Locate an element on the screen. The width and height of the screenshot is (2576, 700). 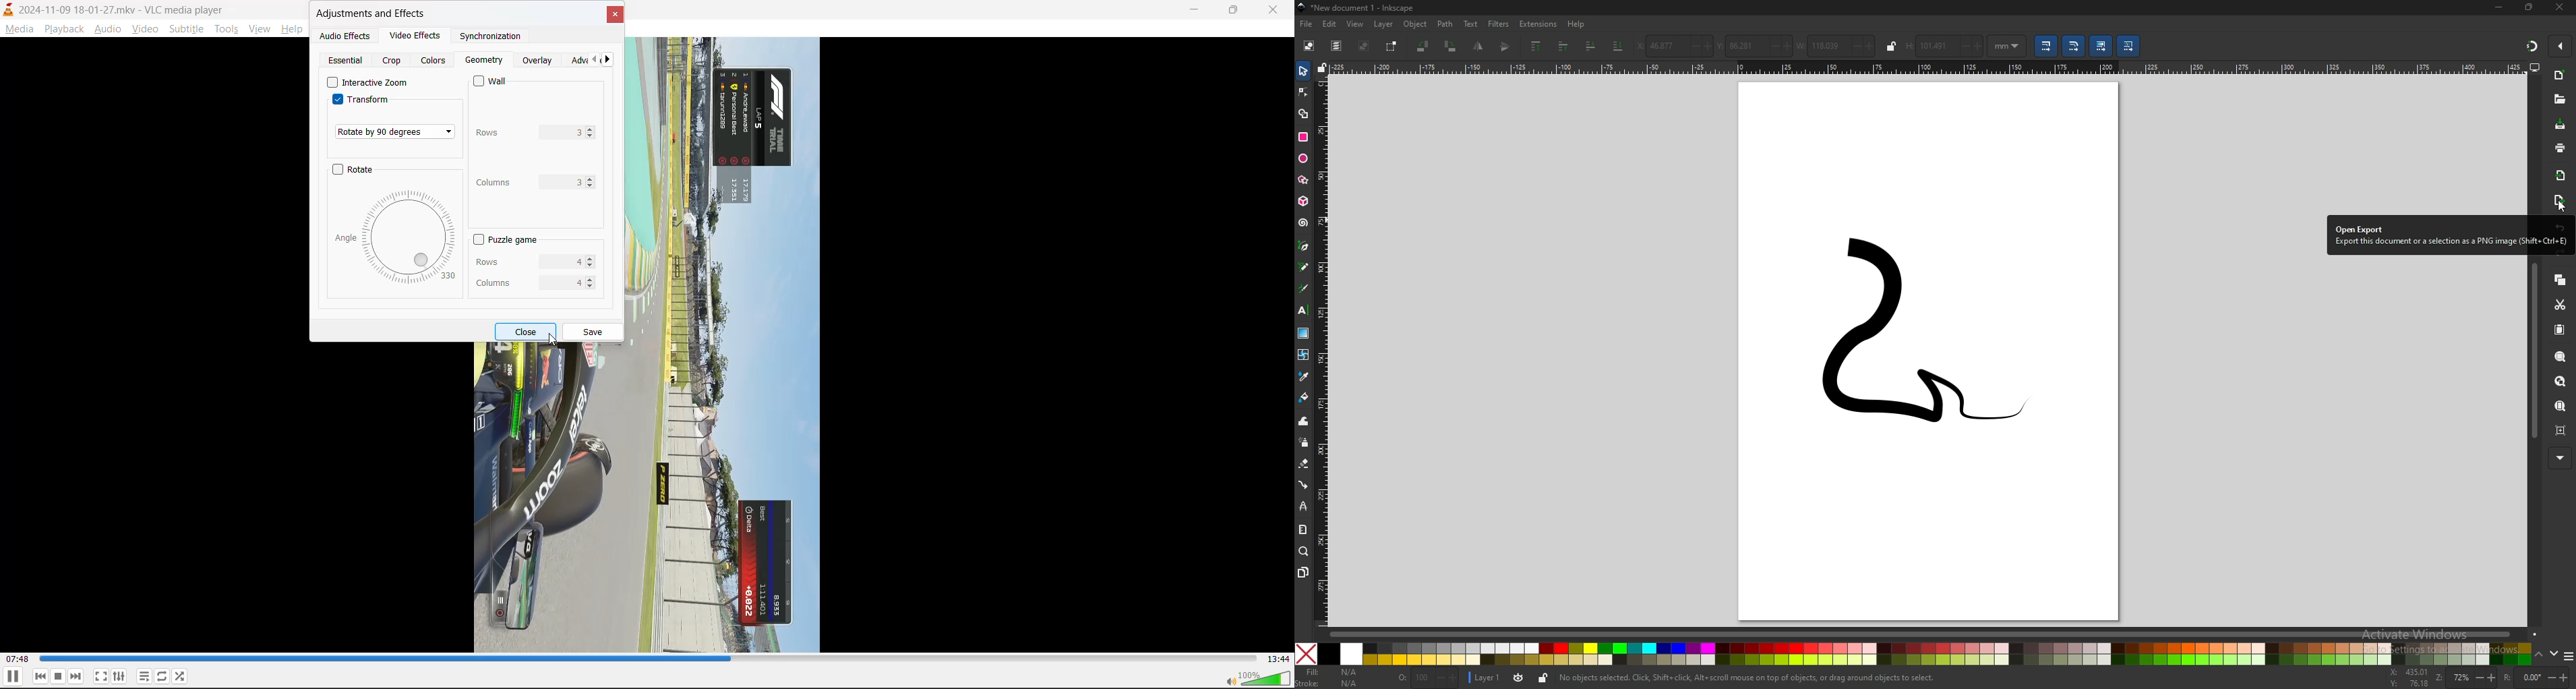
flip horizontally is located at coordinates (1506, 46).